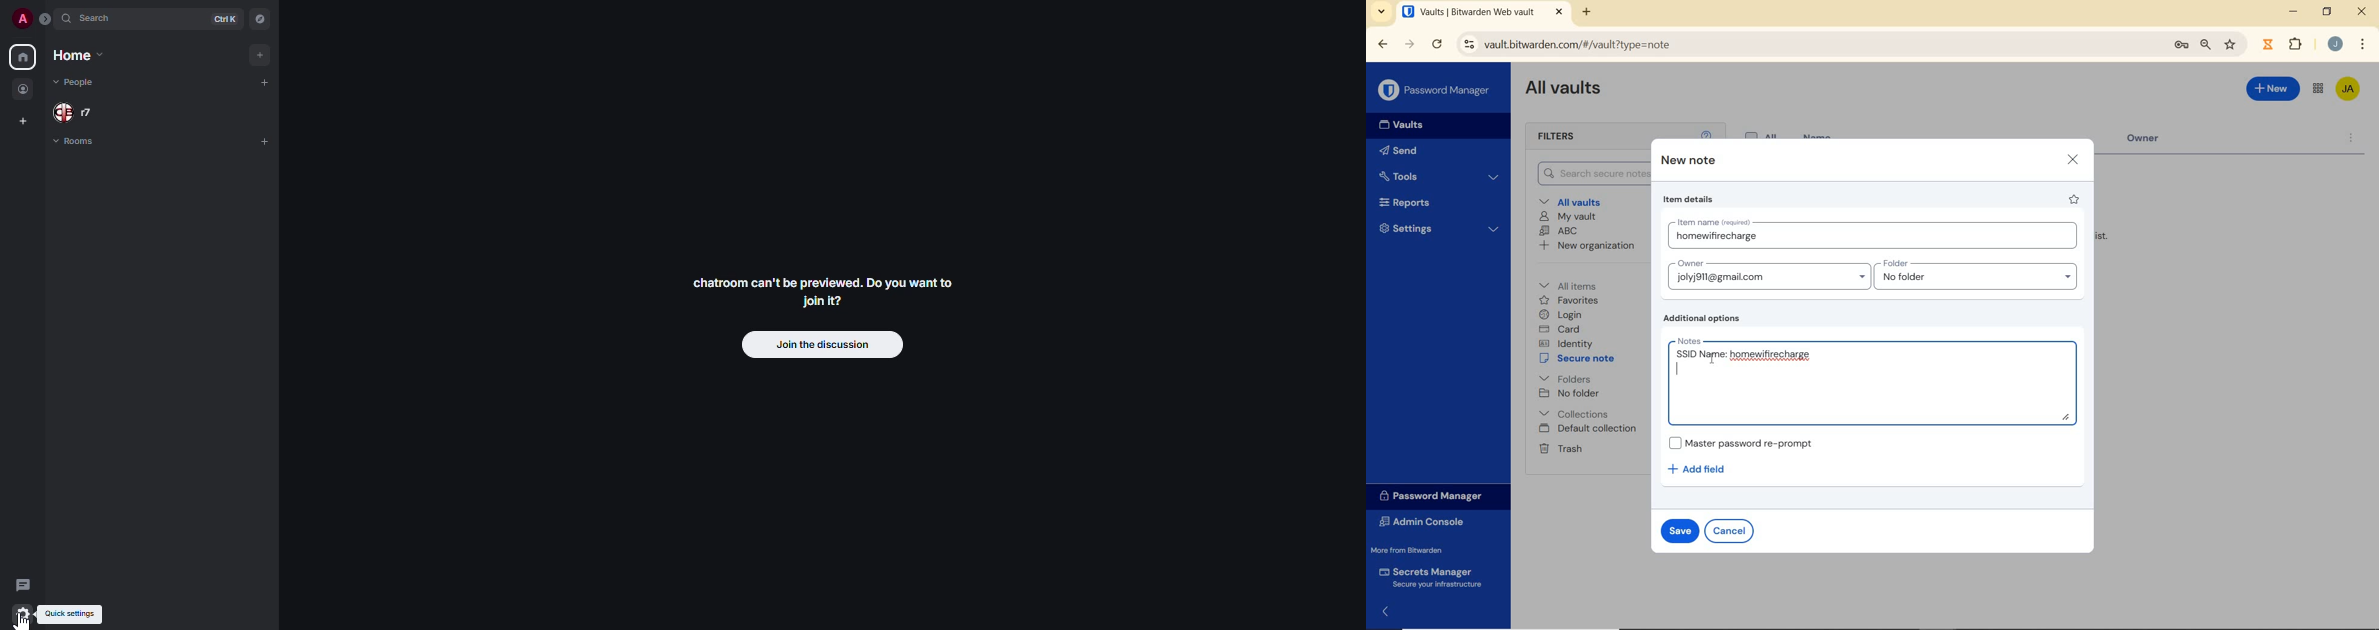 The width and height of the screenshot is (2380, 644). What do you see at coordinates (1569, 393) in the screenshot?
I see `No folder` at bounding box center [1569, 393].